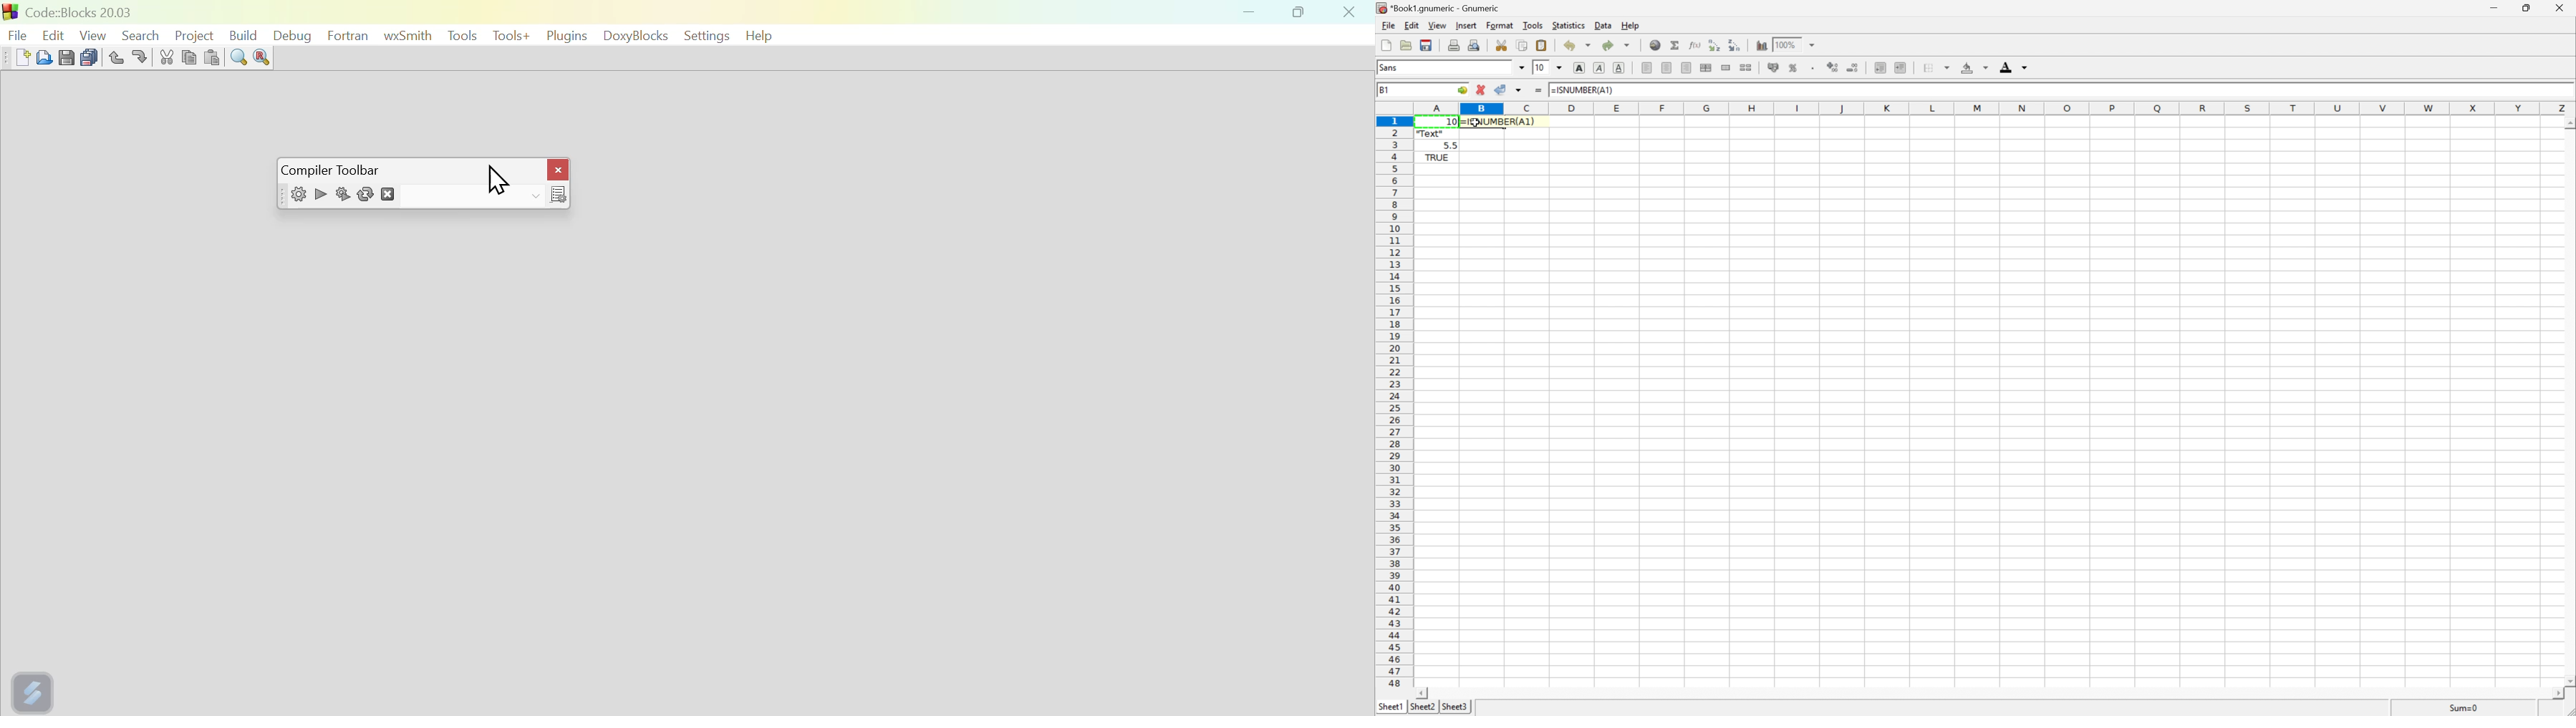  What do you see at coordinates (1454, 46) in the screenshot?
I see `Print current file` at bounding box center [1454, 46].